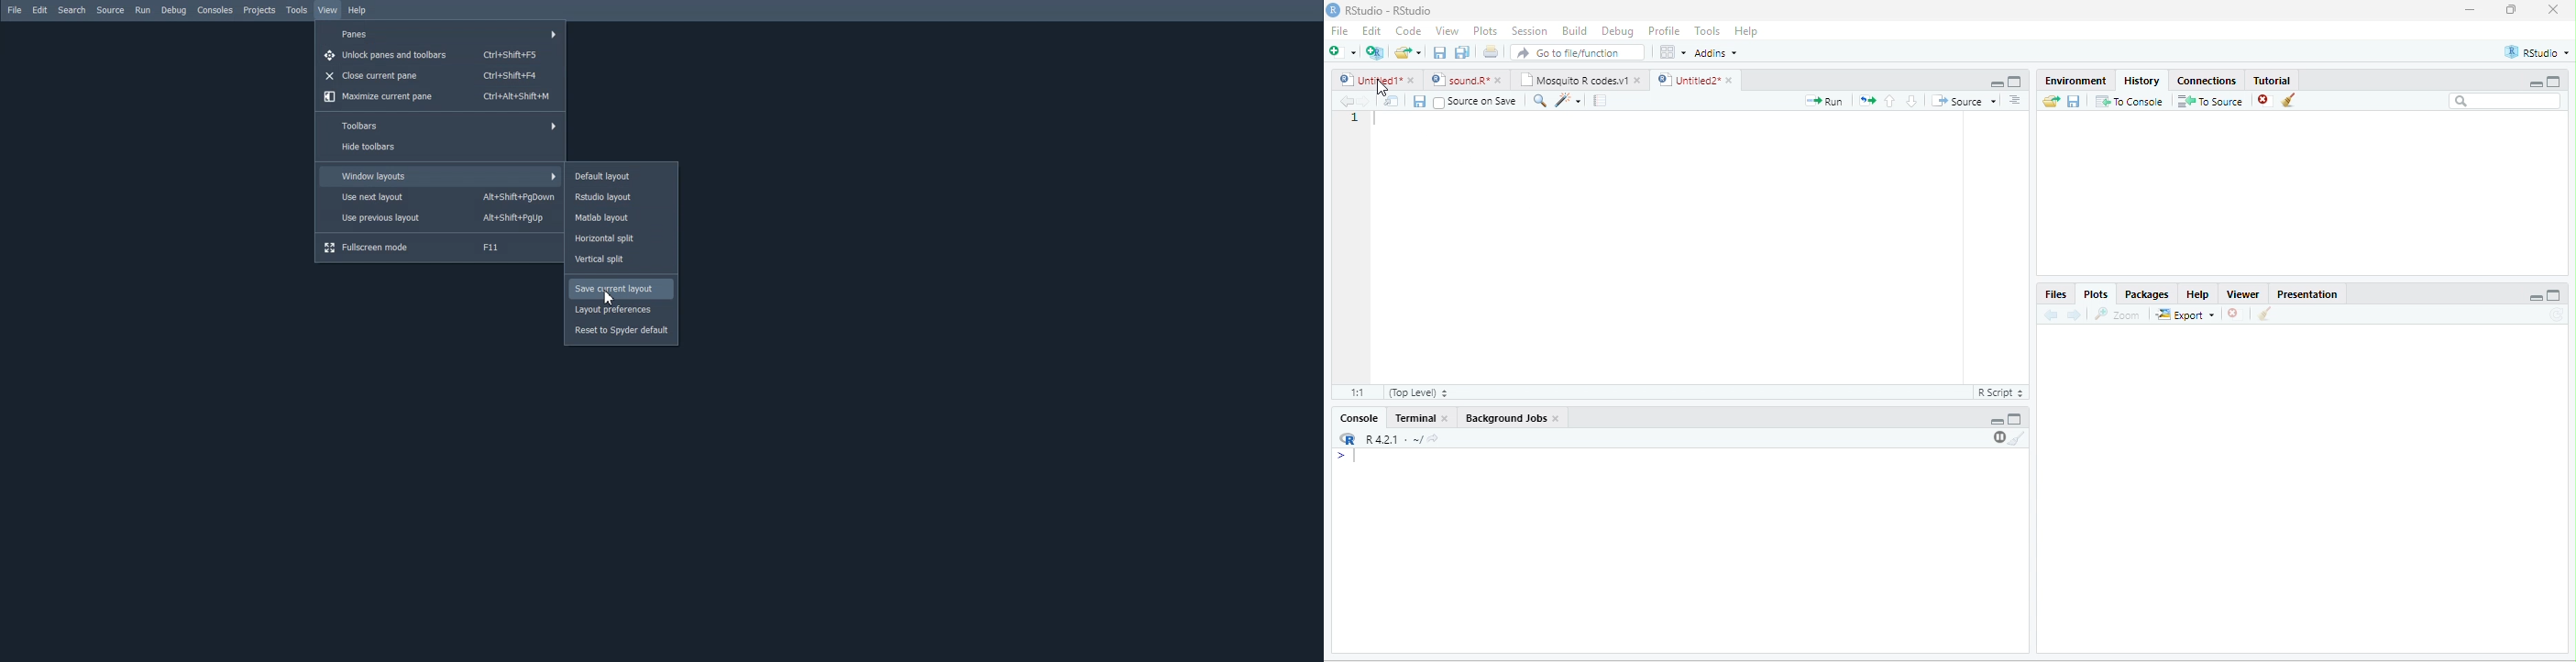 This screenshot has width=2576, height=672. What do you see at coordinates (2141, 81) in the screenshot?
I see `History` at bounding box center [2141, 81].